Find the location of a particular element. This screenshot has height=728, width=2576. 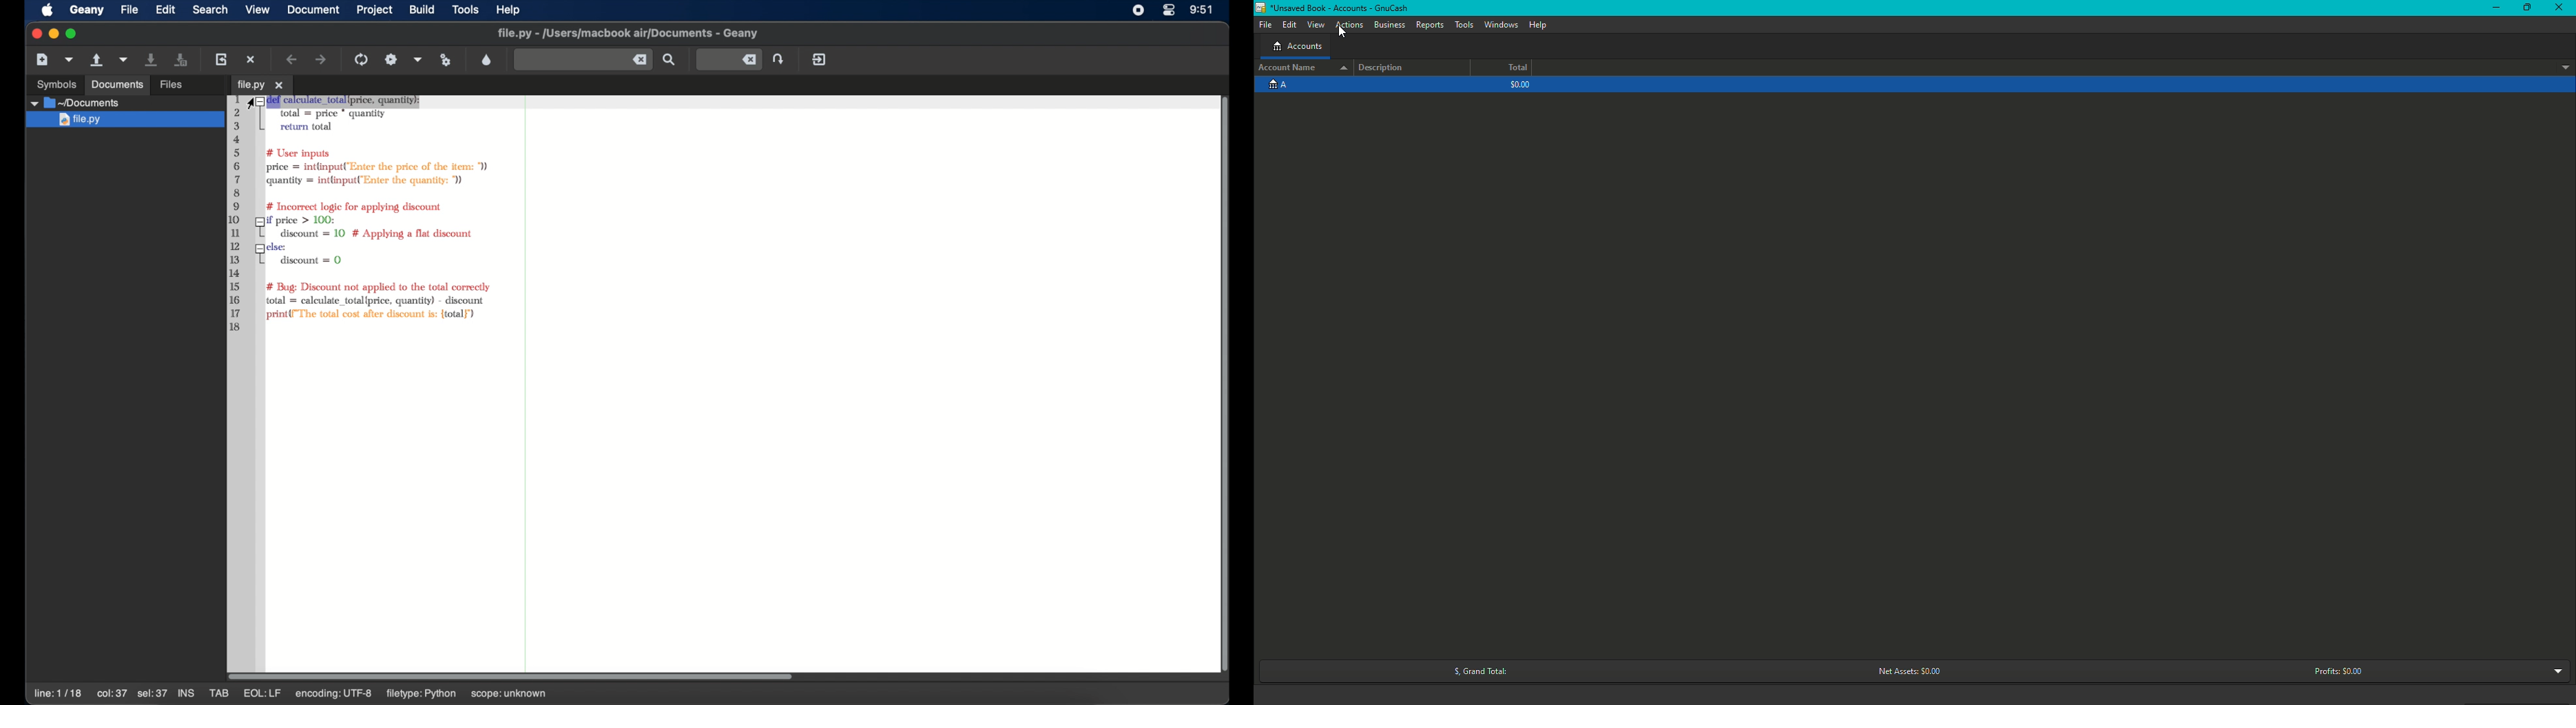

Description is located at coordinates (1384, 67).